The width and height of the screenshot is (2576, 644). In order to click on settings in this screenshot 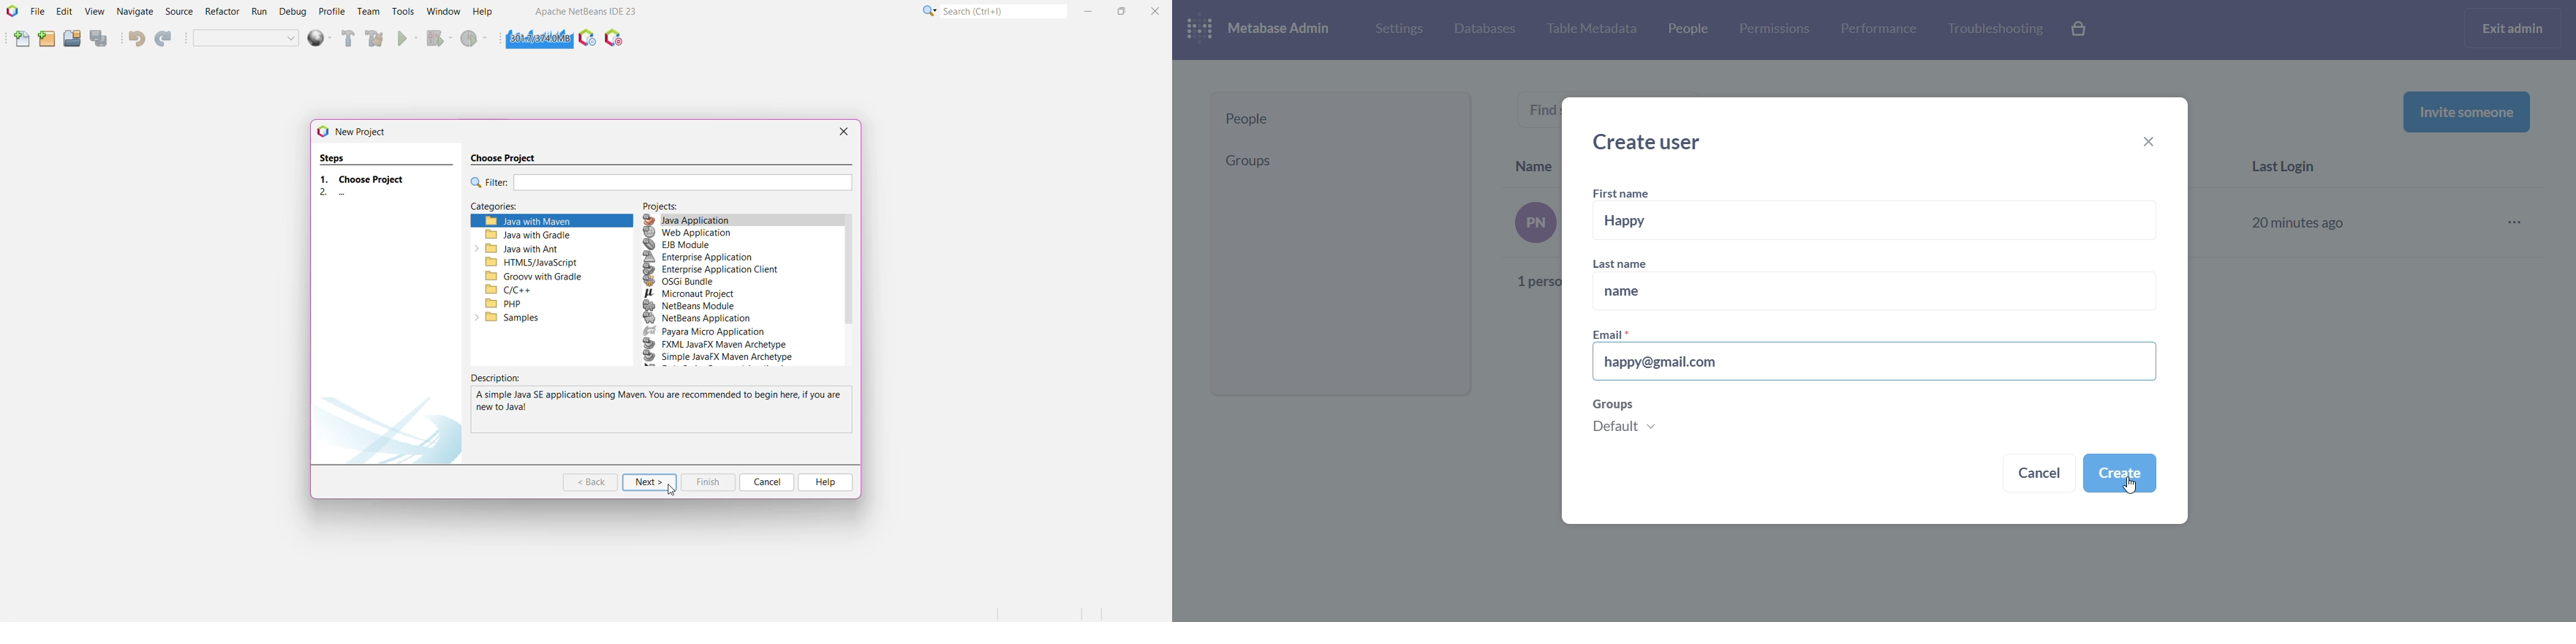, I will do `click(1397, 28)`.